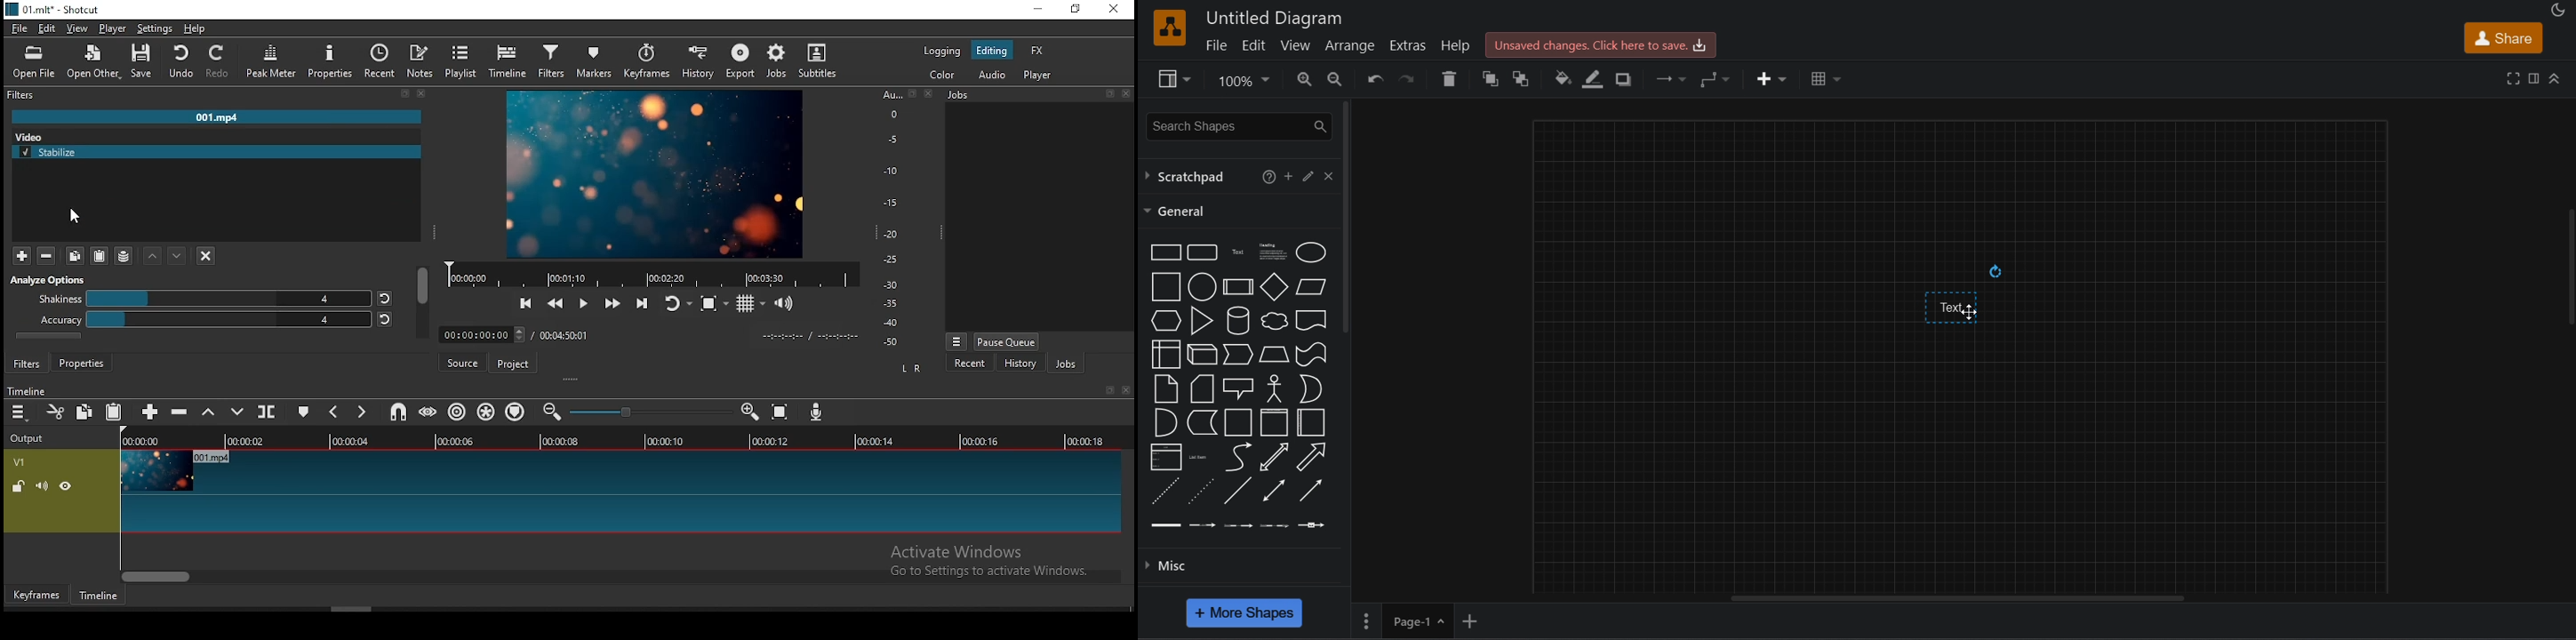 The height and width of the screenshot is (644, 2576). Describe the element at coordinates (1491, 78) in the screenshot. I see `to front ` at that location.